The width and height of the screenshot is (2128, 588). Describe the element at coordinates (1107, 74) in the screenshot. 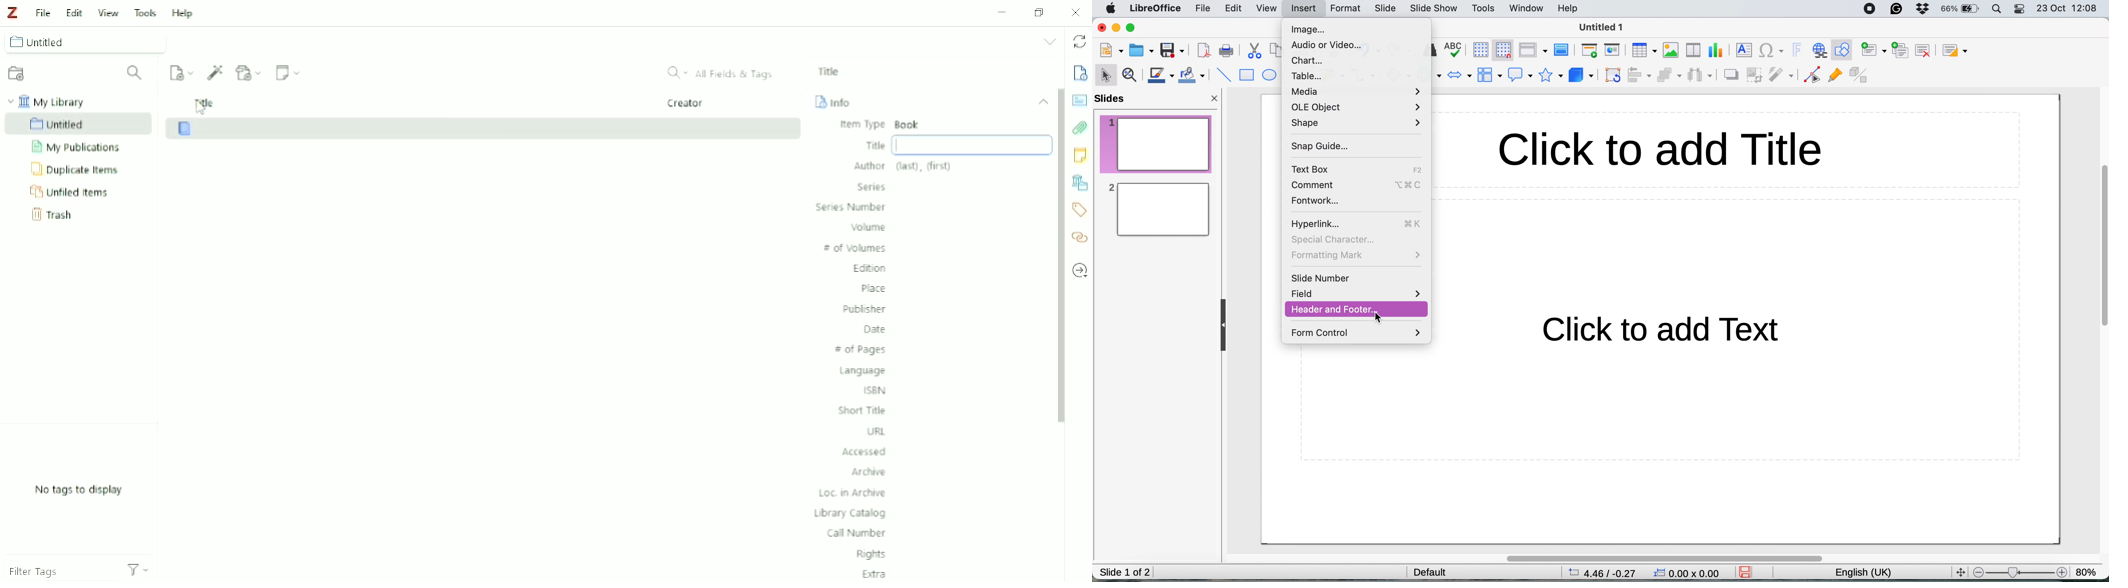

I see `selection tool` at that location.